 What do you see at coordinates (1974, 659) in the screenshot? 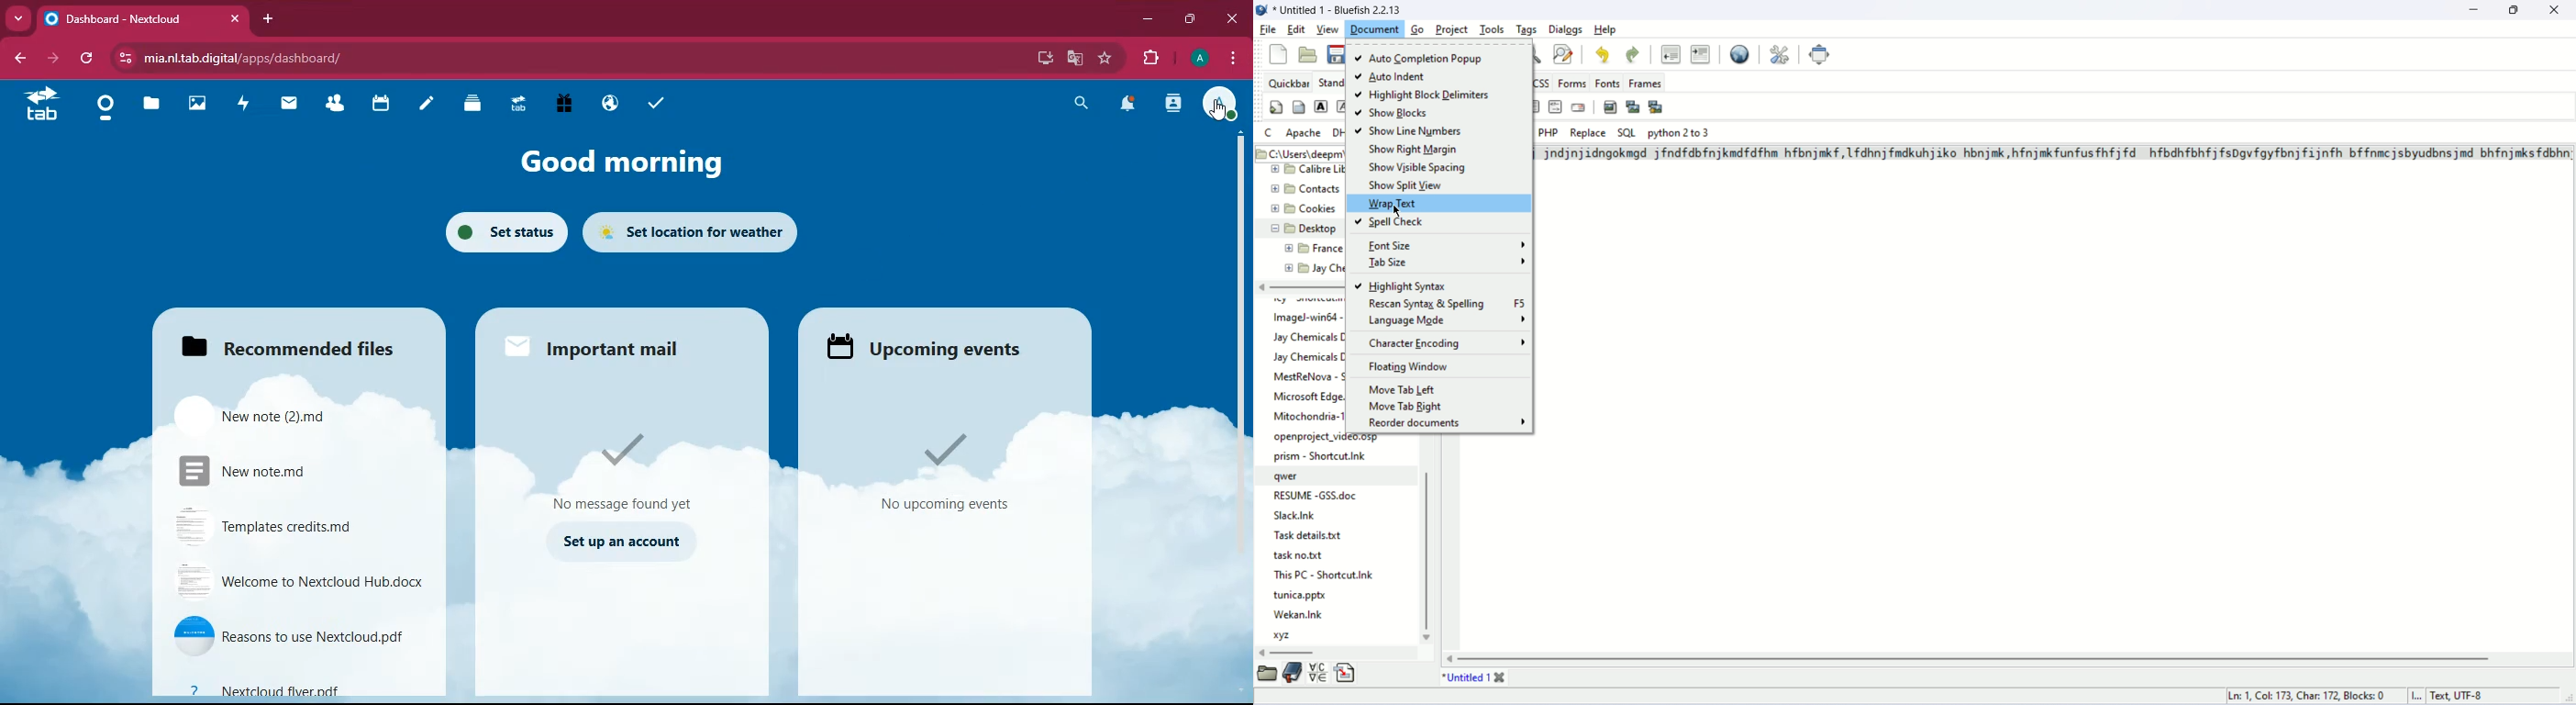
I see `vertical scroll bar` at bounding box center [1974, 659].